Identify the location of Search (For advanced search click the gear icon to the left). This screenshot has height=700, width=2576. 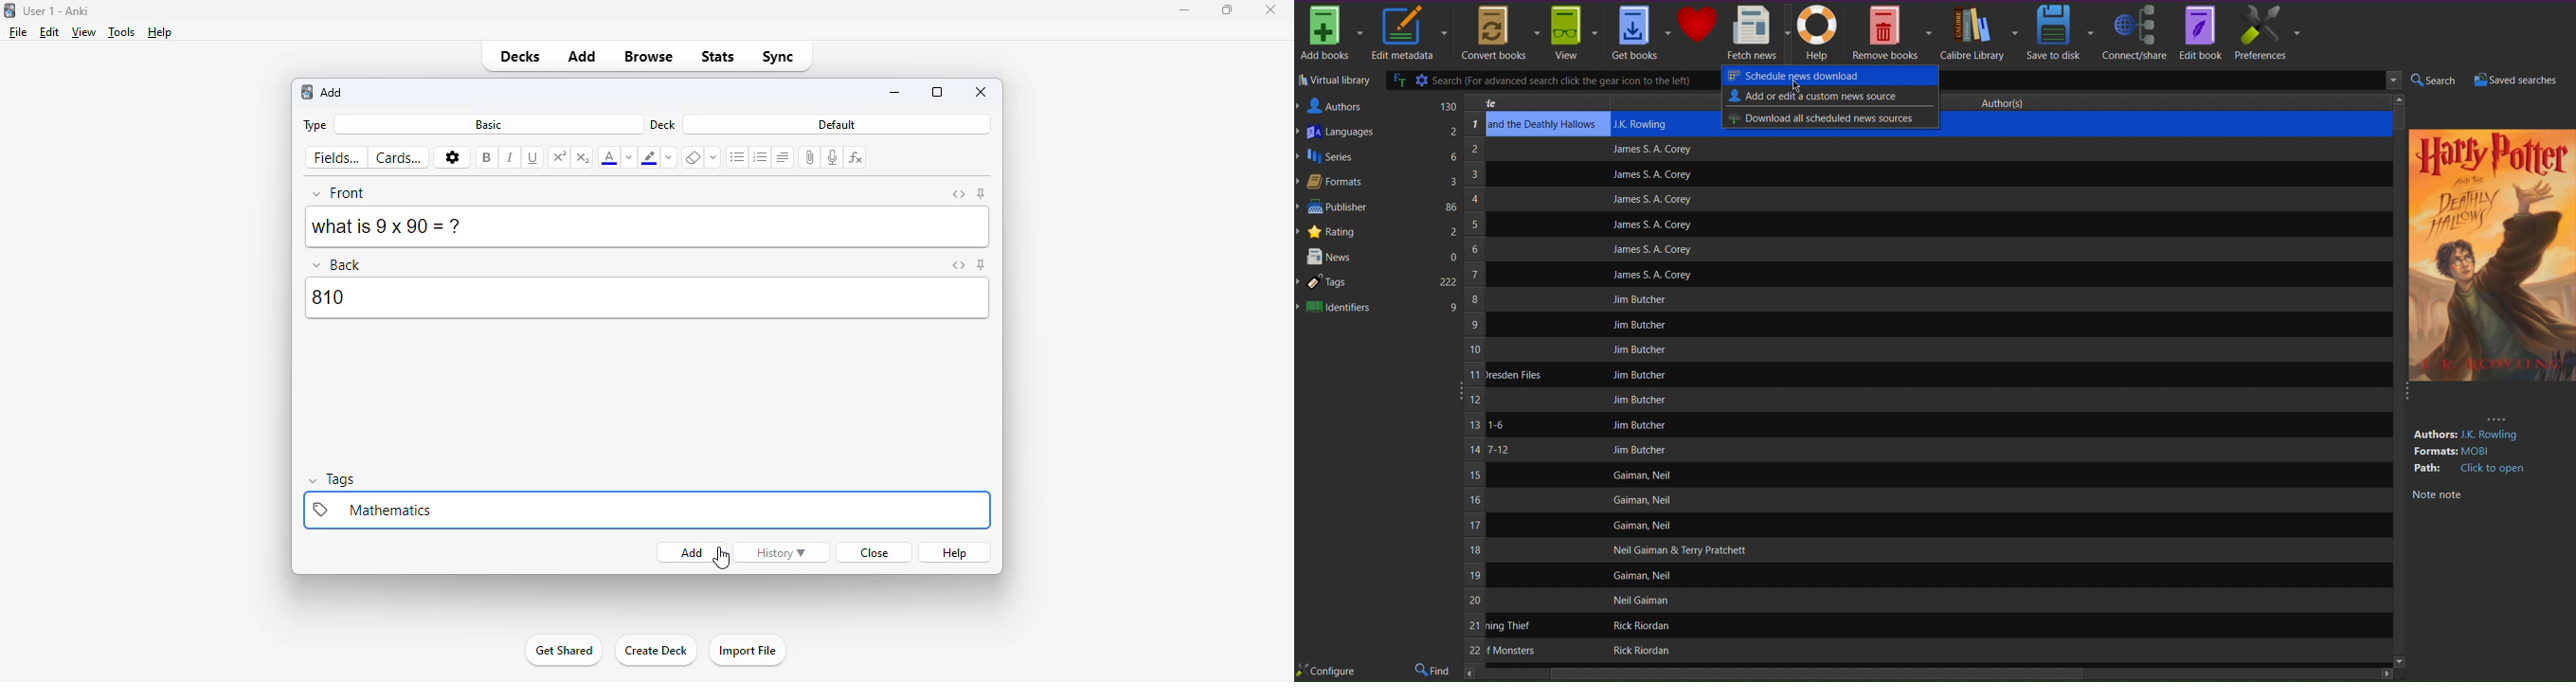
(1552, 80).